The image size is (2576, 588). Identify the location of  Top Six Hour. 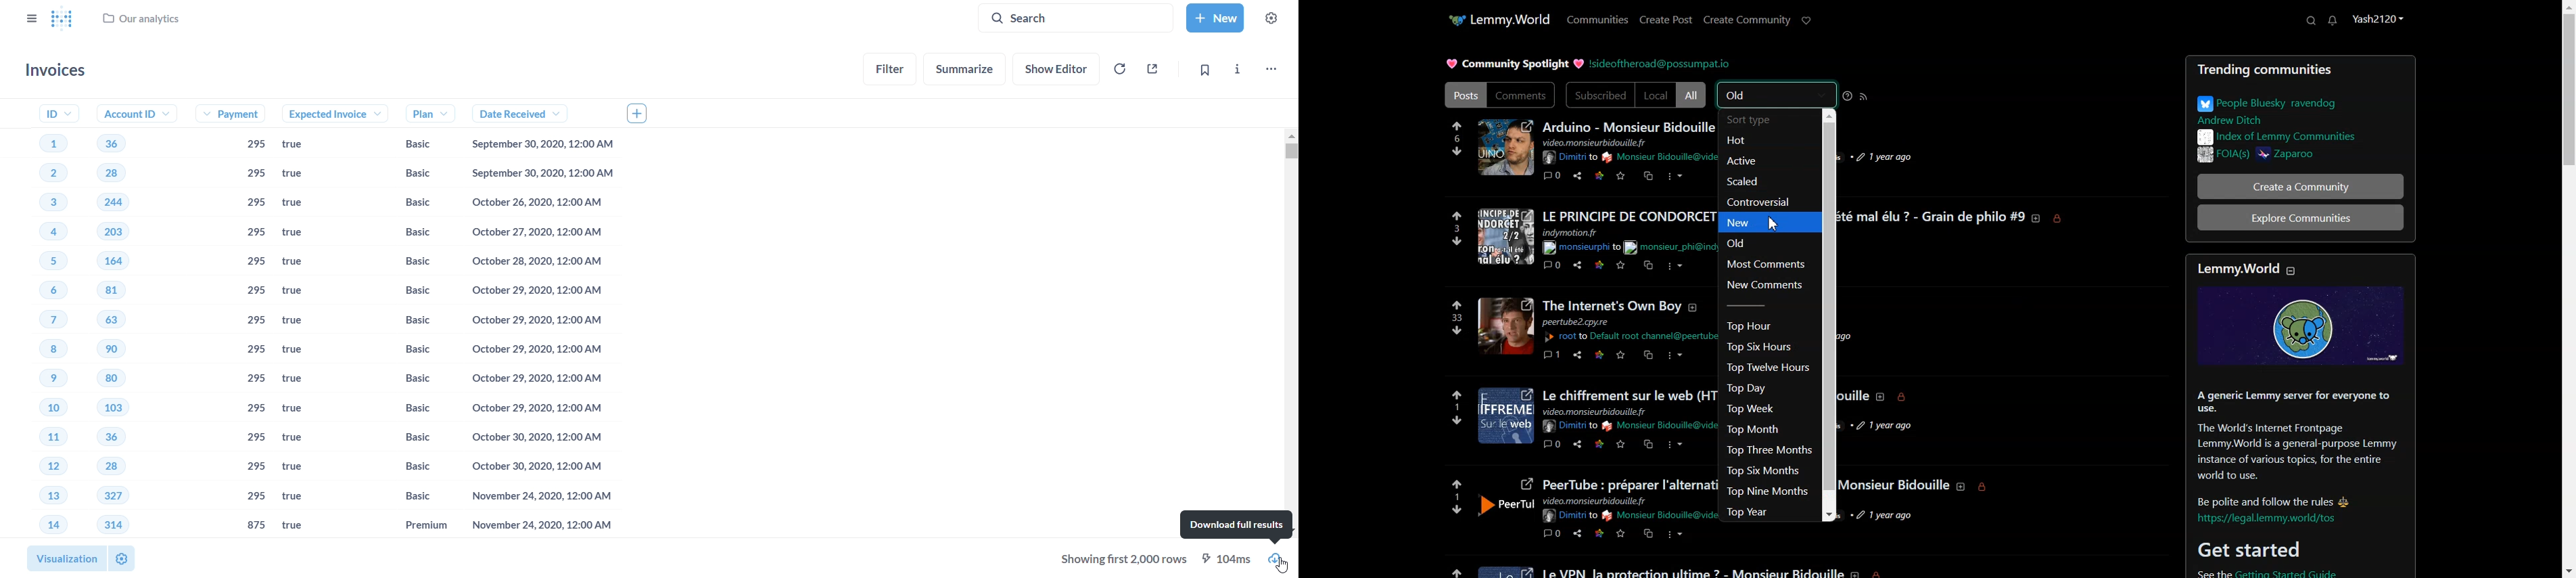
(1758, 347).